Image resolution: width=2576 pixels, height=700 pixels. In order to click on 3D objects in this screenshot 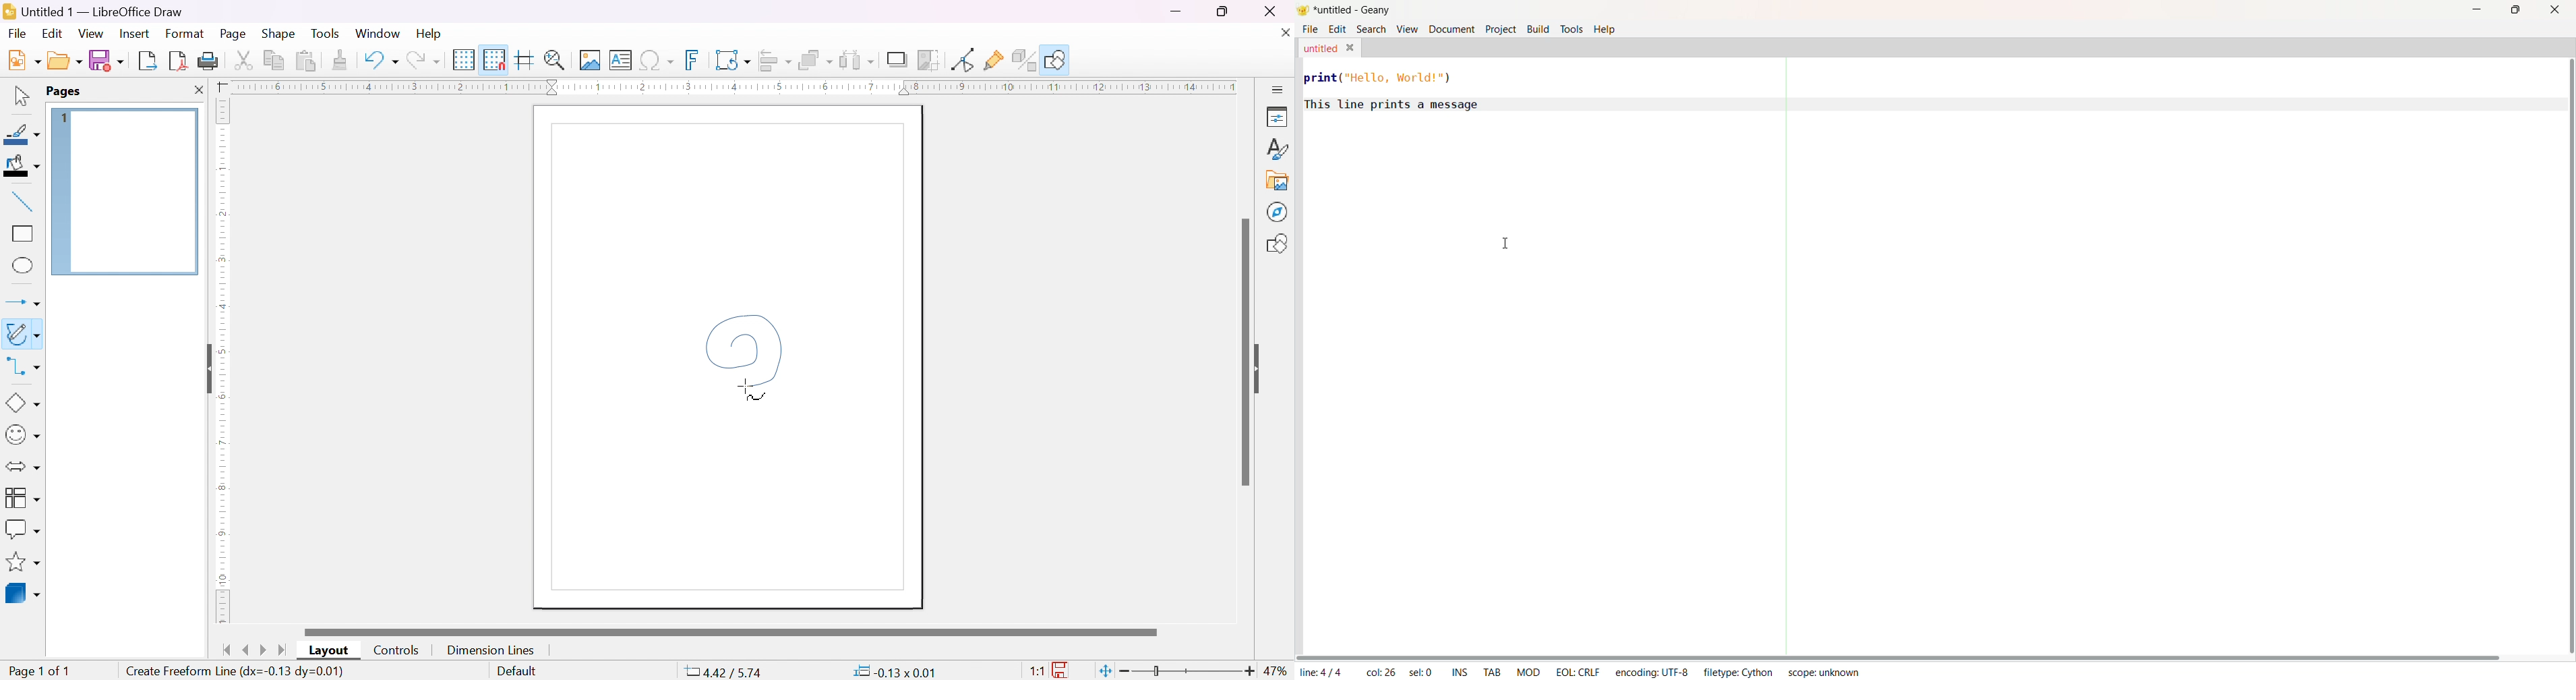, I will do `click(22, 594)`.